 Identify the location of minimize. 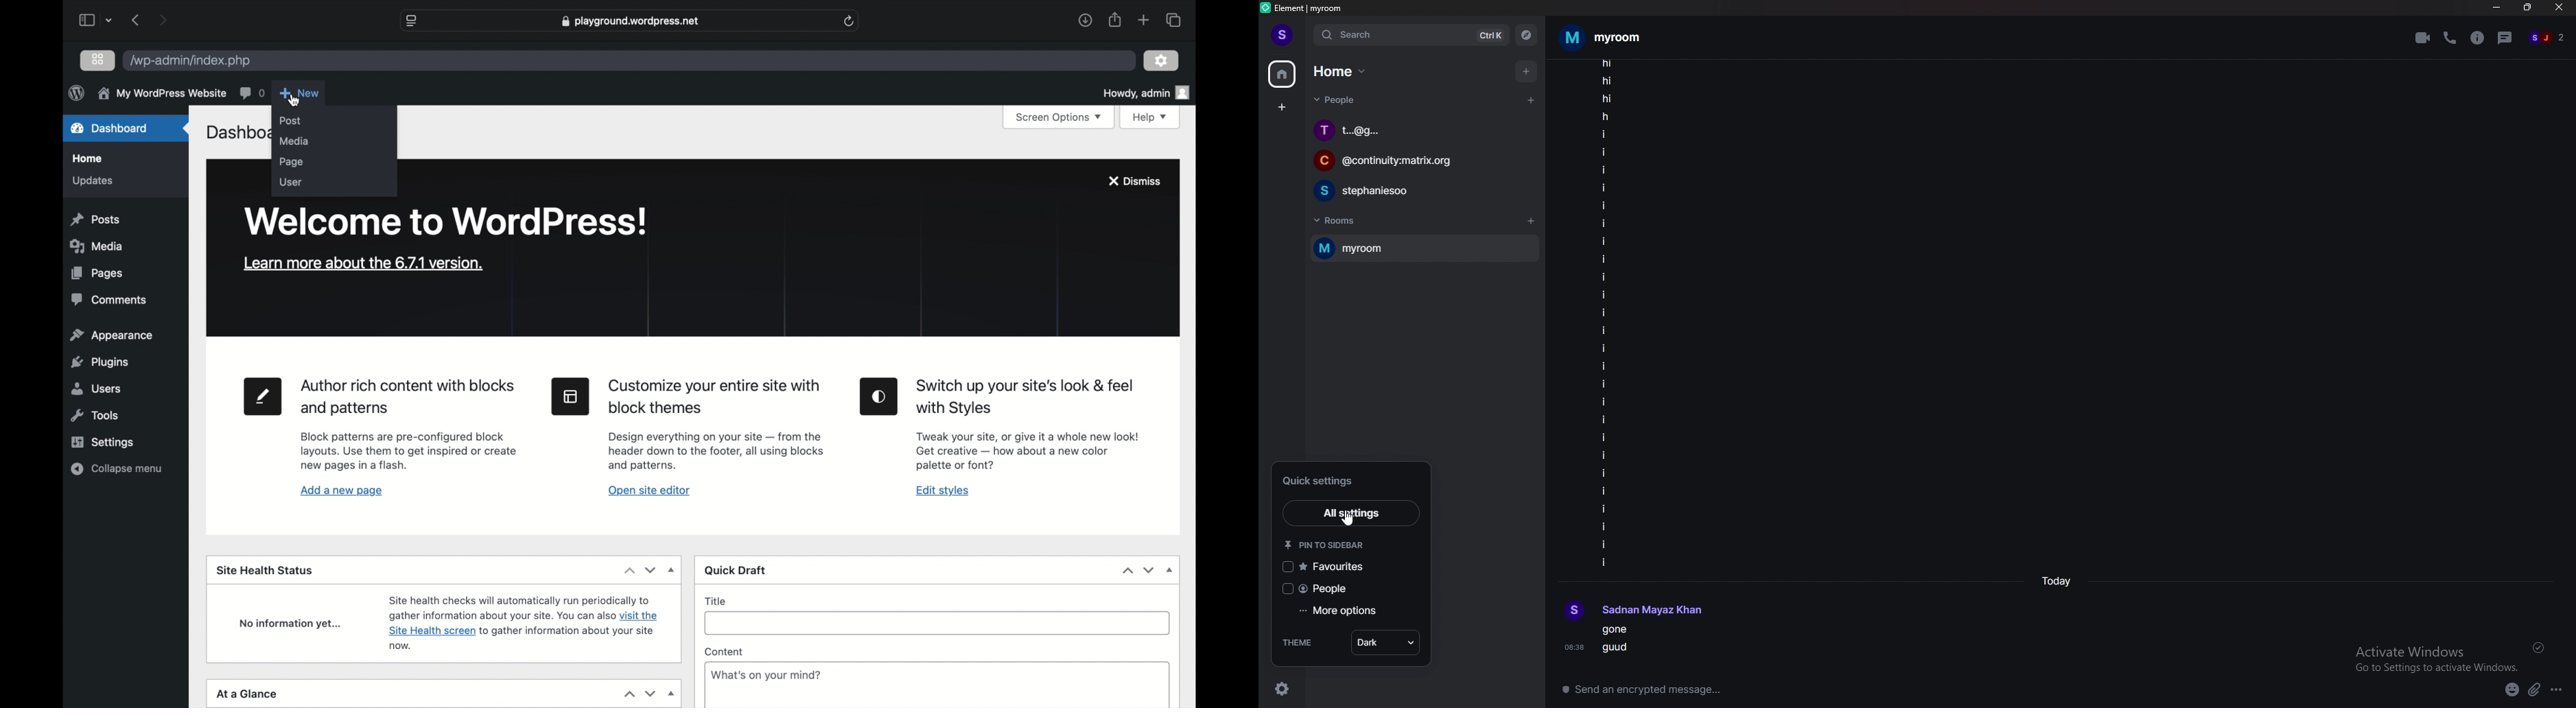
(2498, 8).